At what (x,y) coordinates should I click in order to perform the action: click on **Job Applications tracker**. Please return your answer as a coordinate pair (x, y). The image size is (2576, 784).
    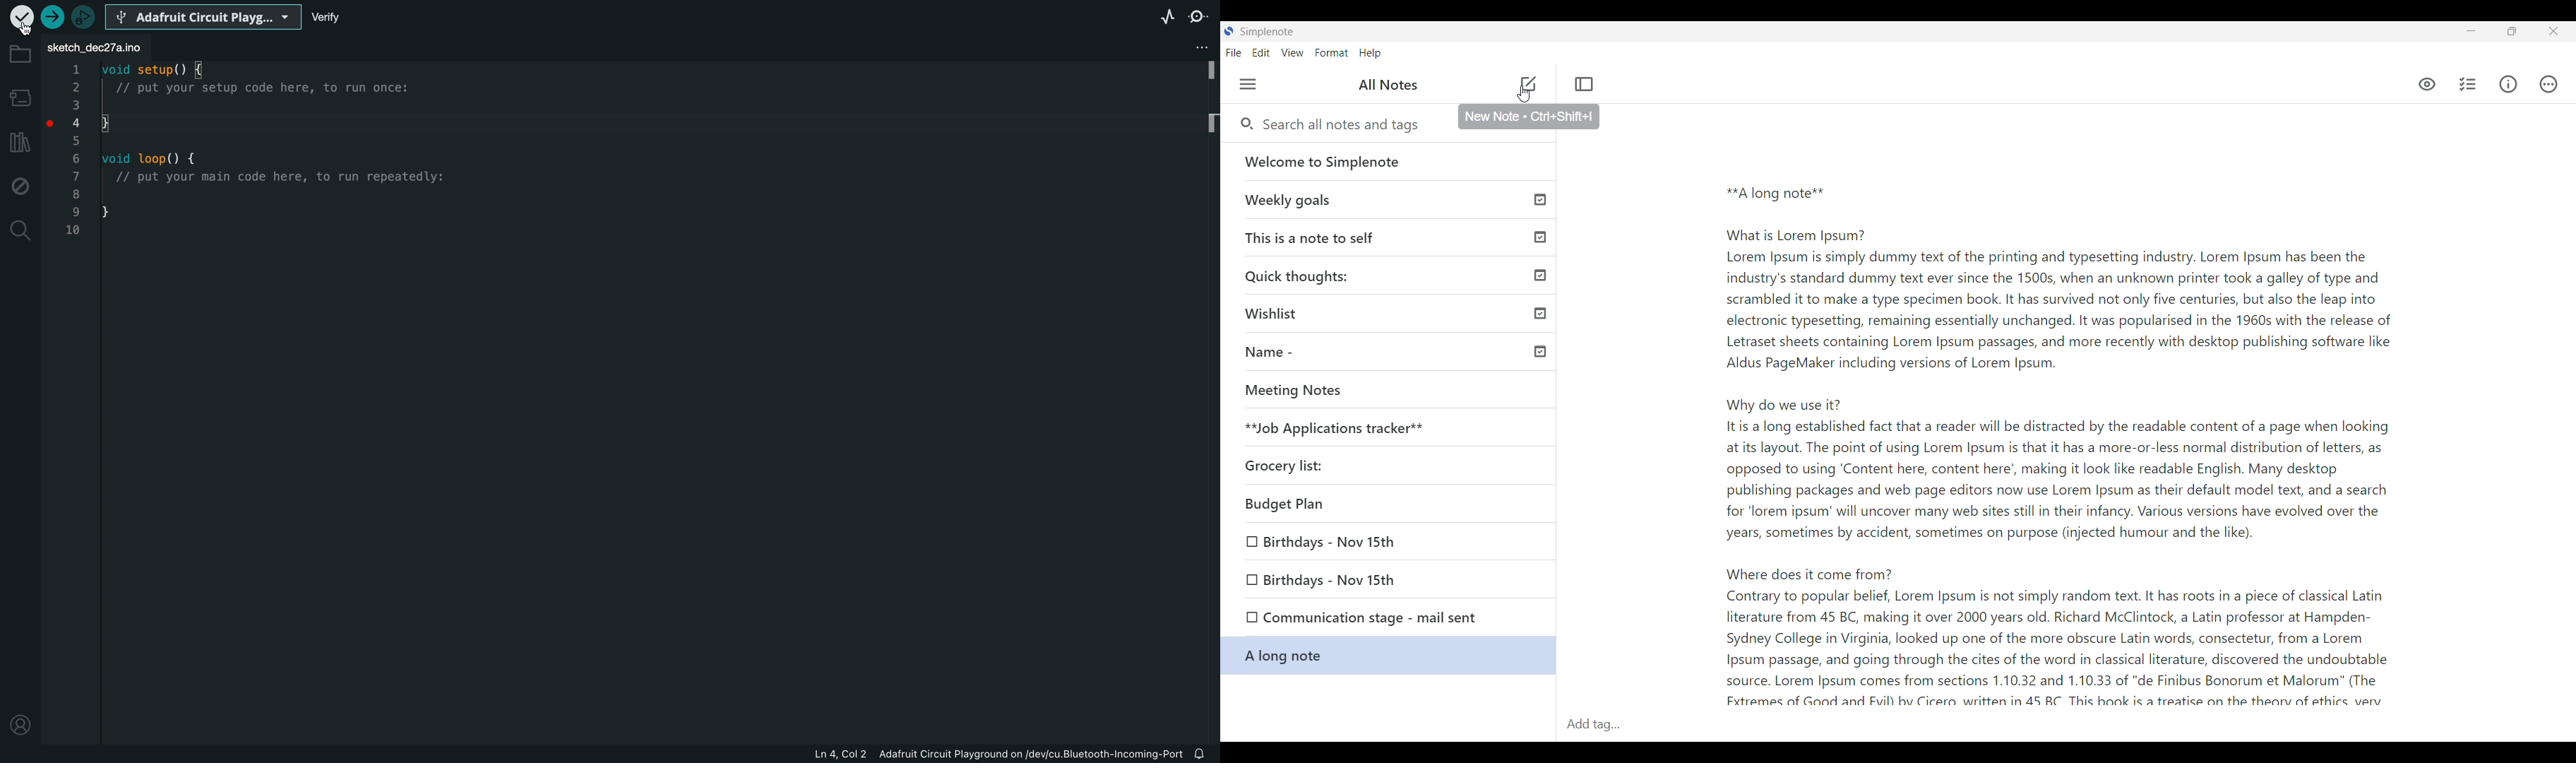
    Looking at the image, I should click on (1364, 428).